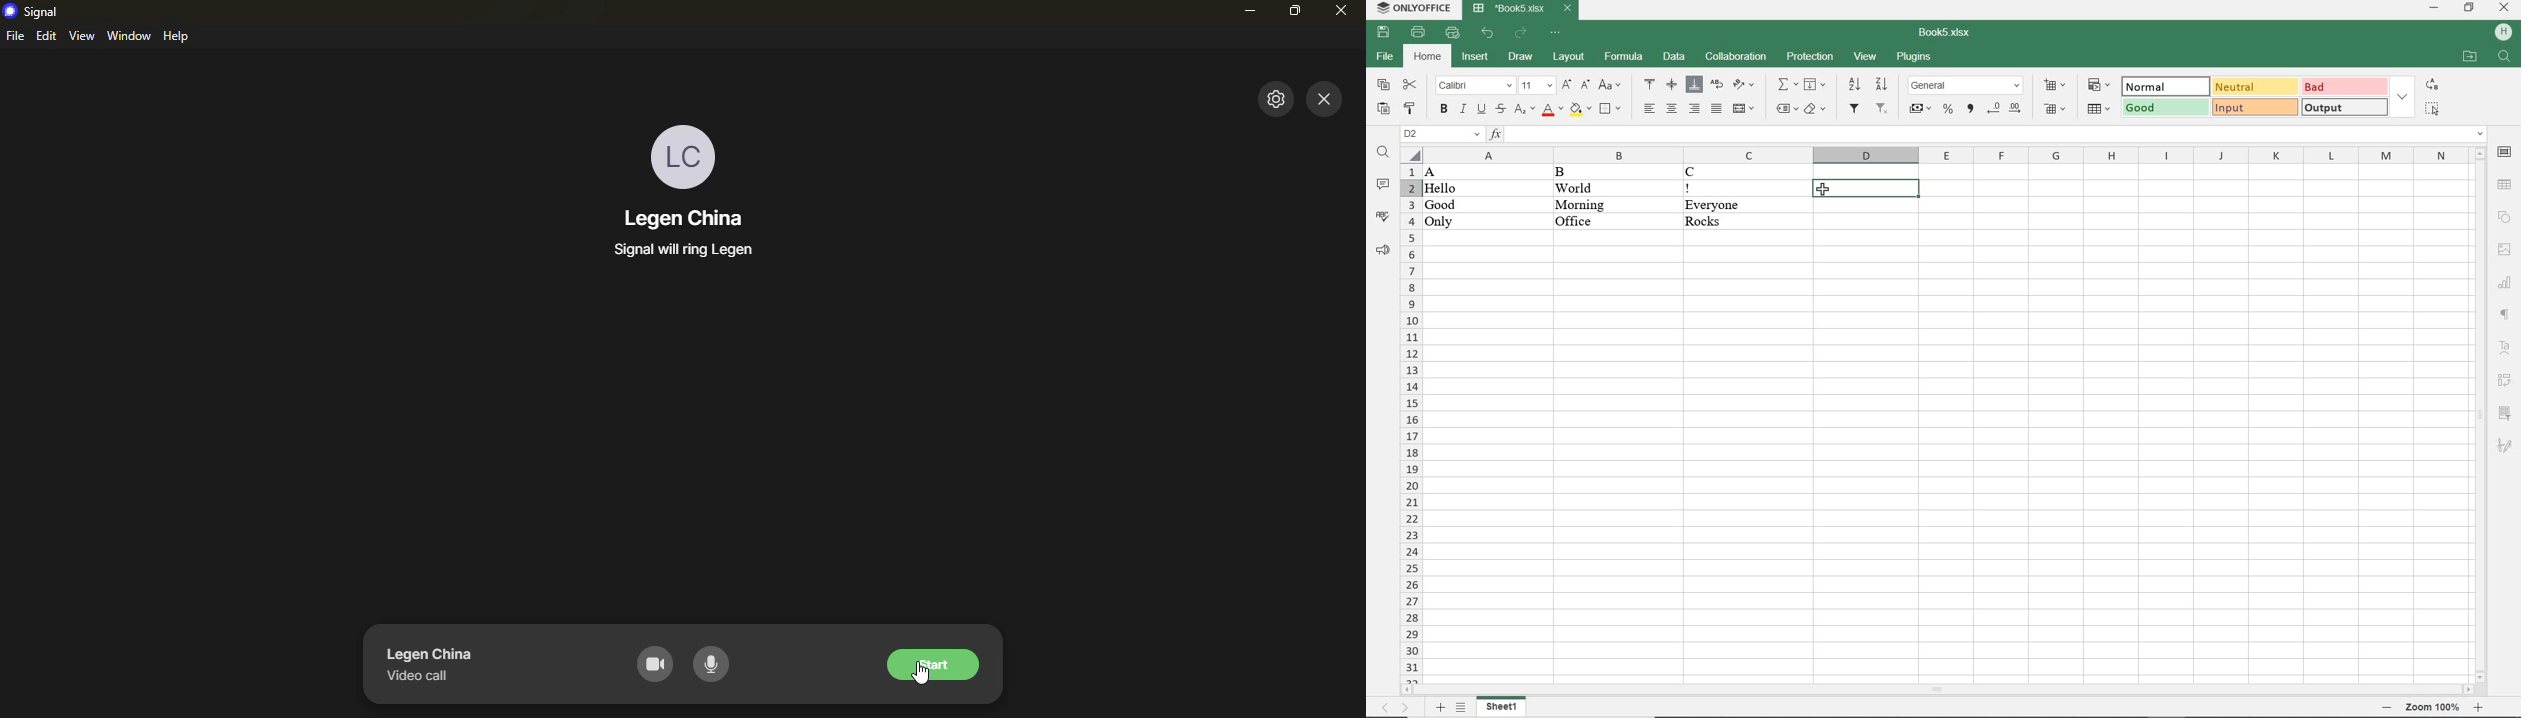 The height and width of the screenshot is (728, 2548). I want to click on help, so click(178, 37).